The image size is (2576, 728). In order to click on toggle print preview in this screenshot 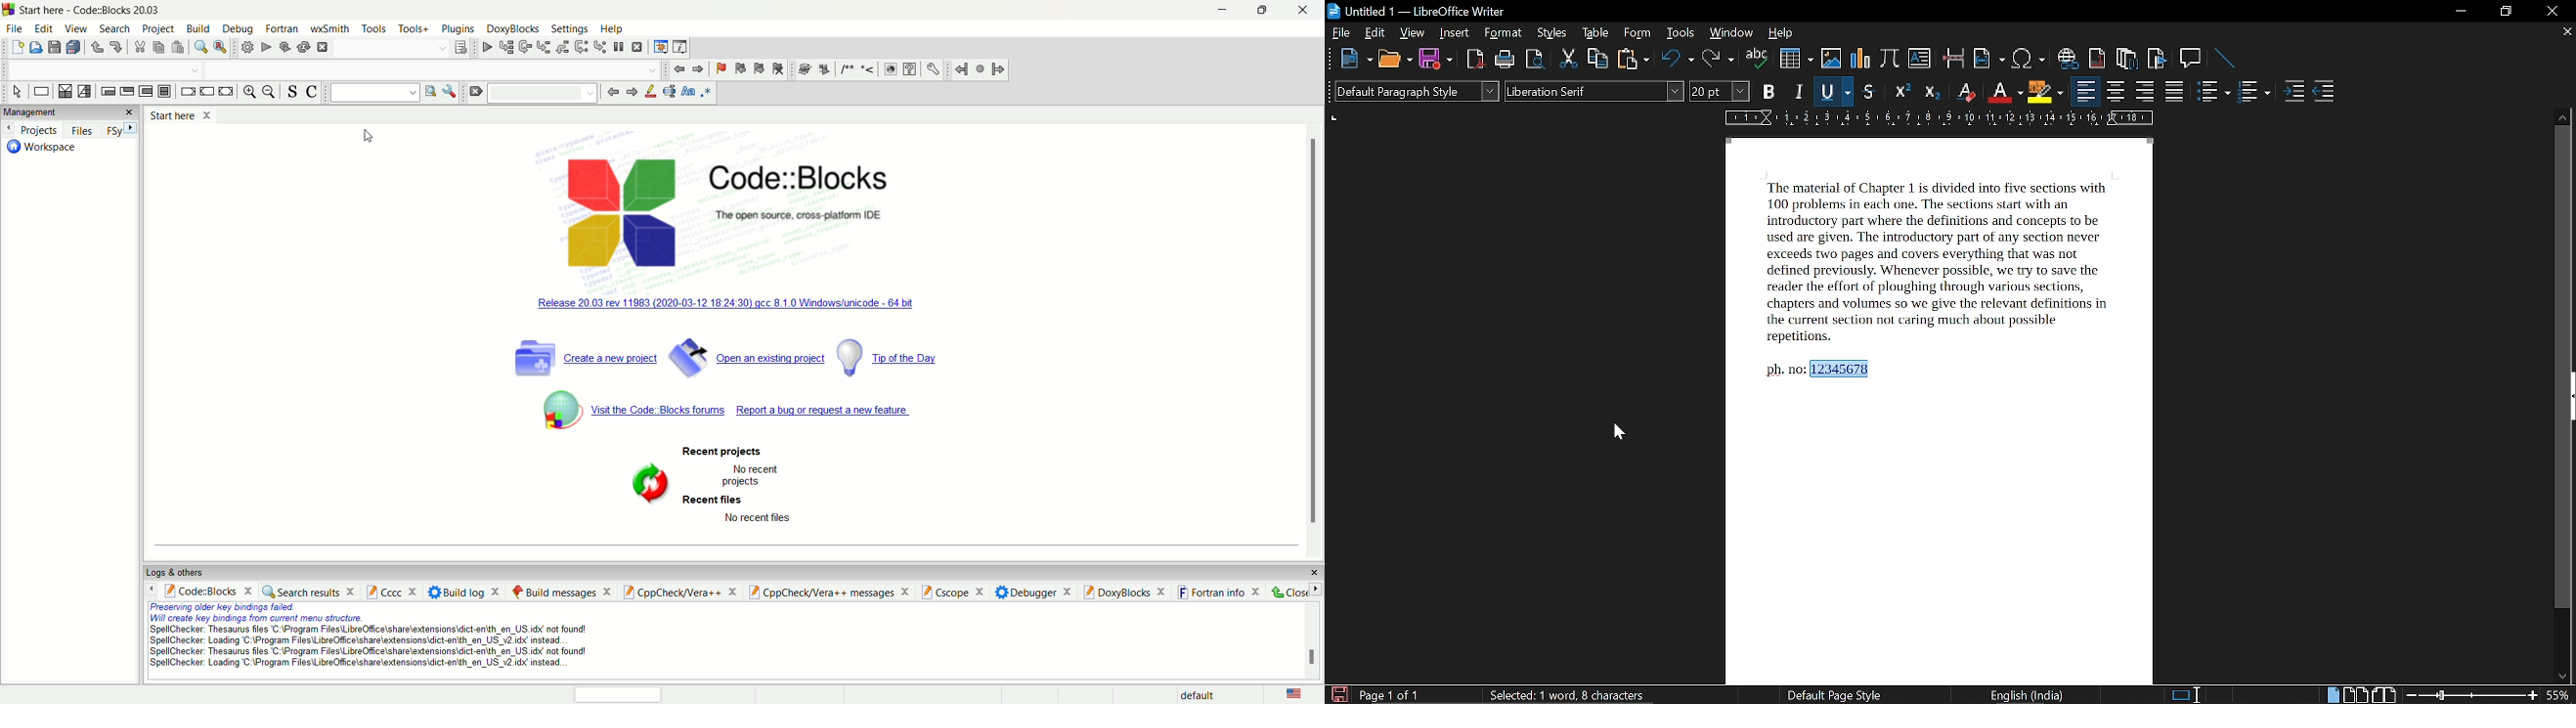, I will do `click(1534, 59)`.